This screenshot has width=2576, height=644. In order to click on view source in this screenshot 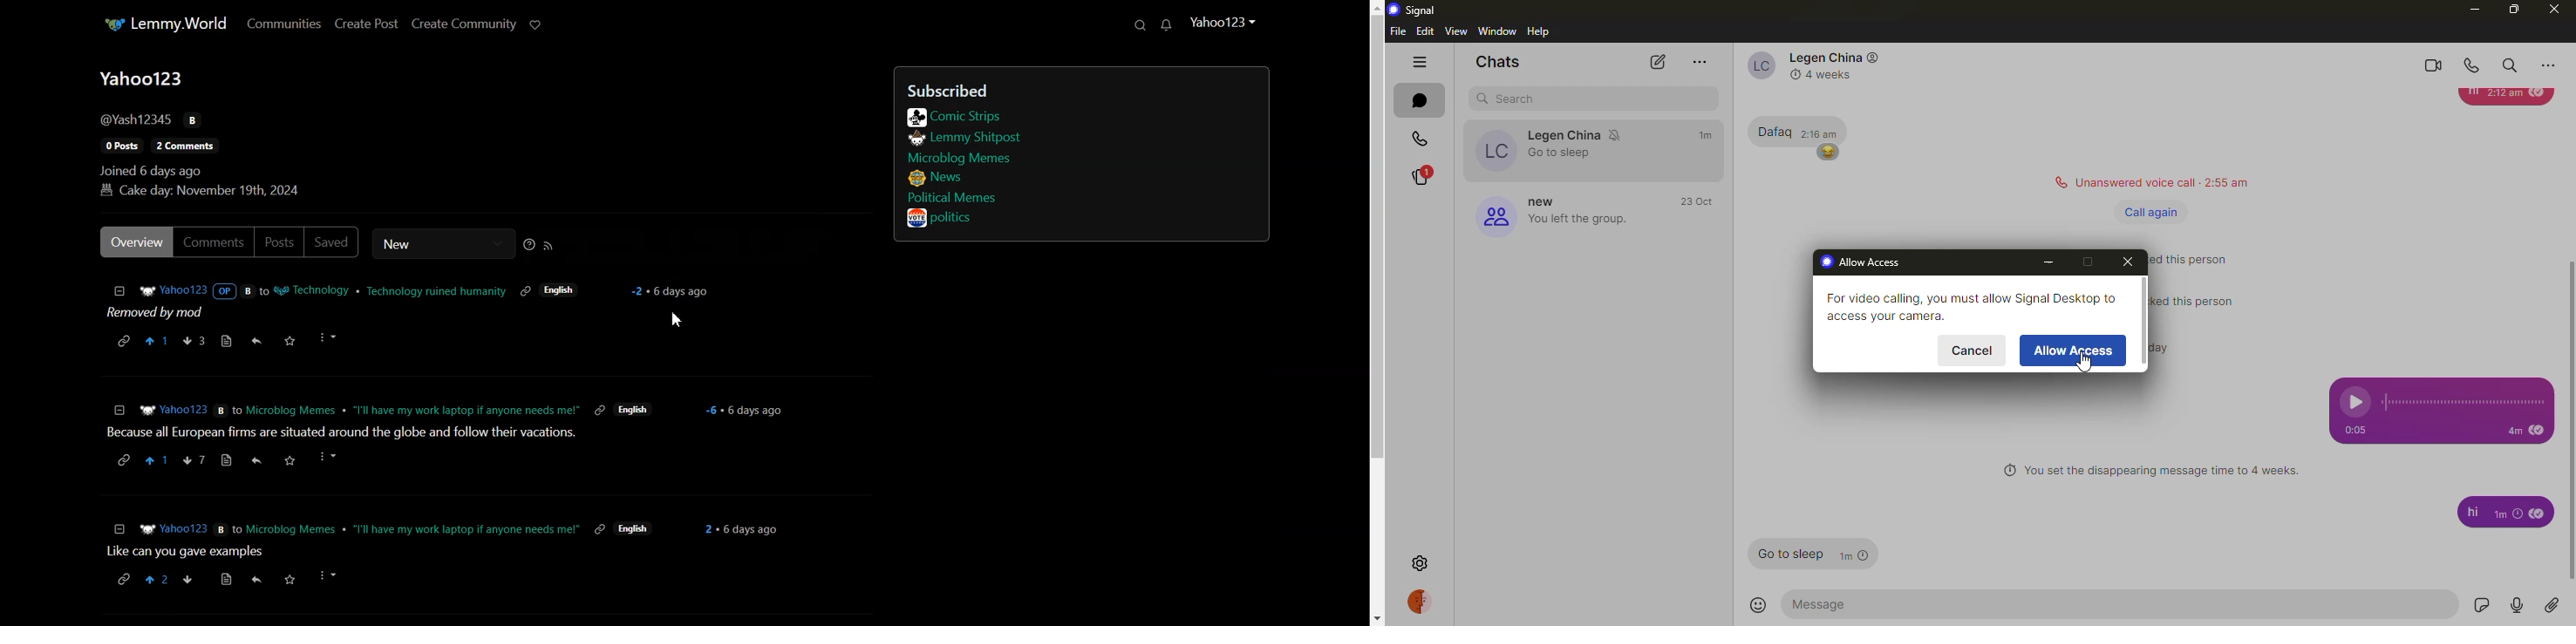, I will do `click(227, 462)`.